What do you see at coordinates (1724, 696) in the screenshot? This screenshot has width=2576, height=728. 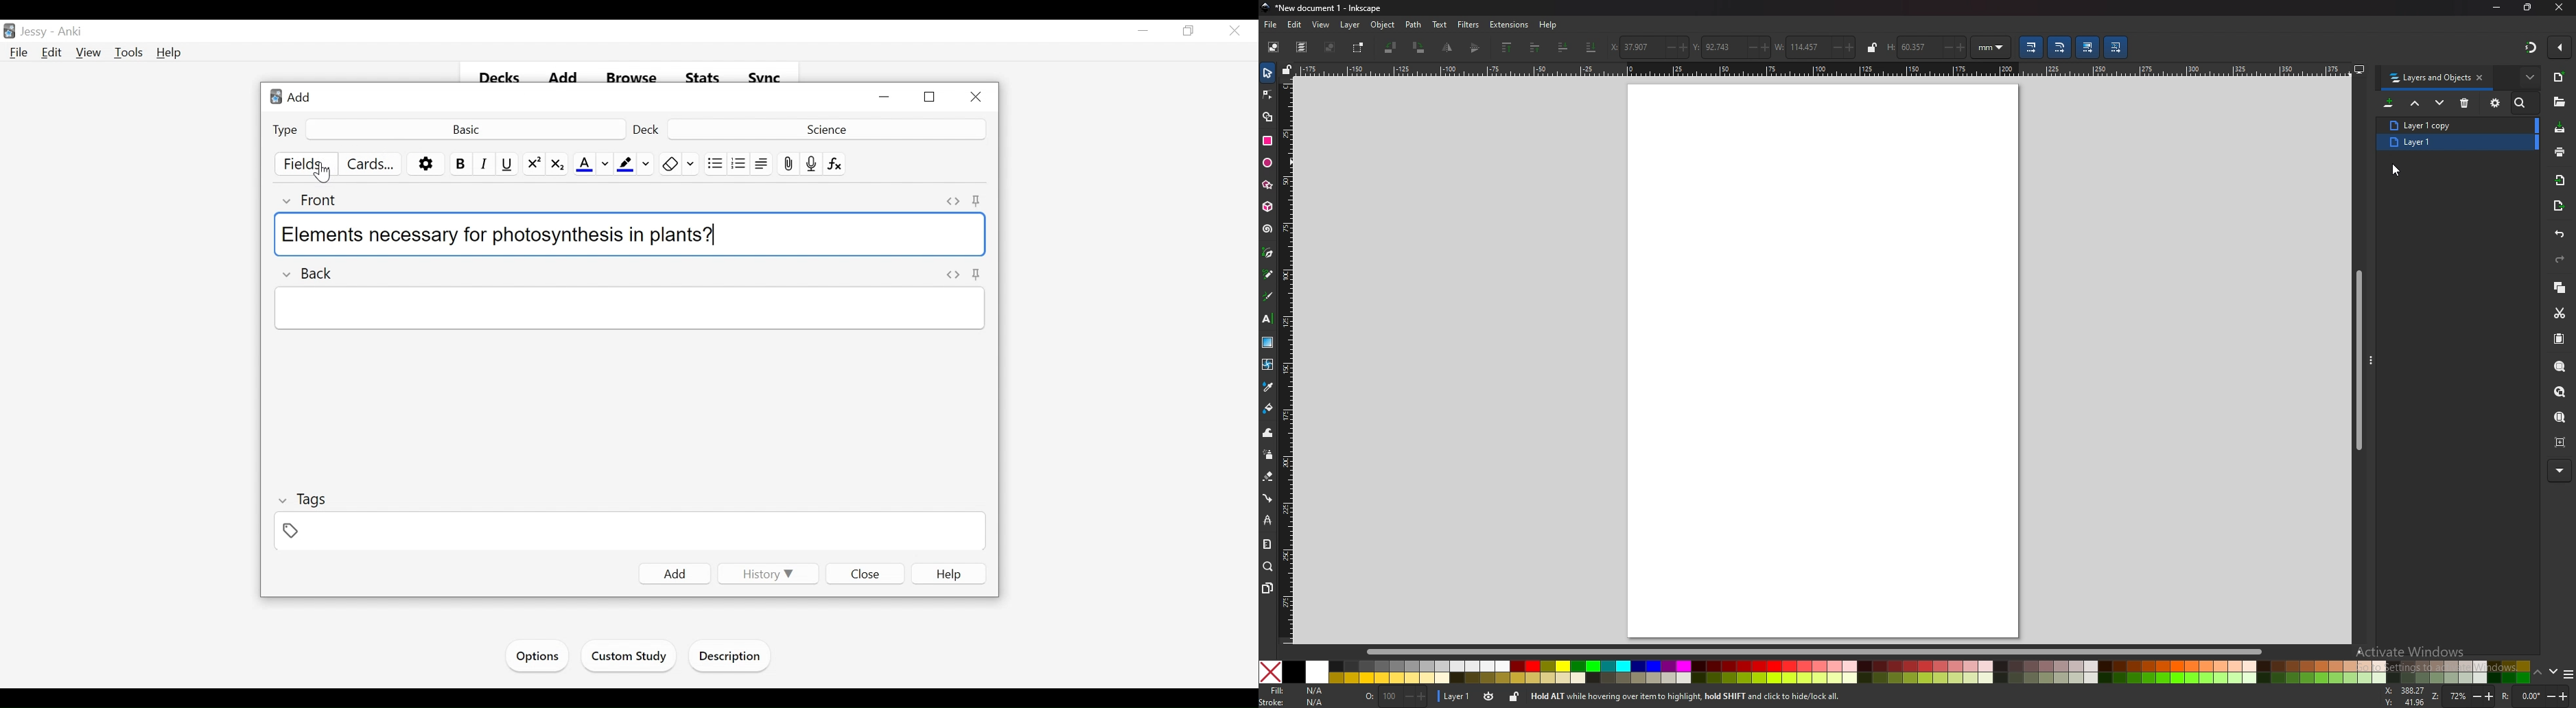 I see `info` at bounding box center [1724, 696].